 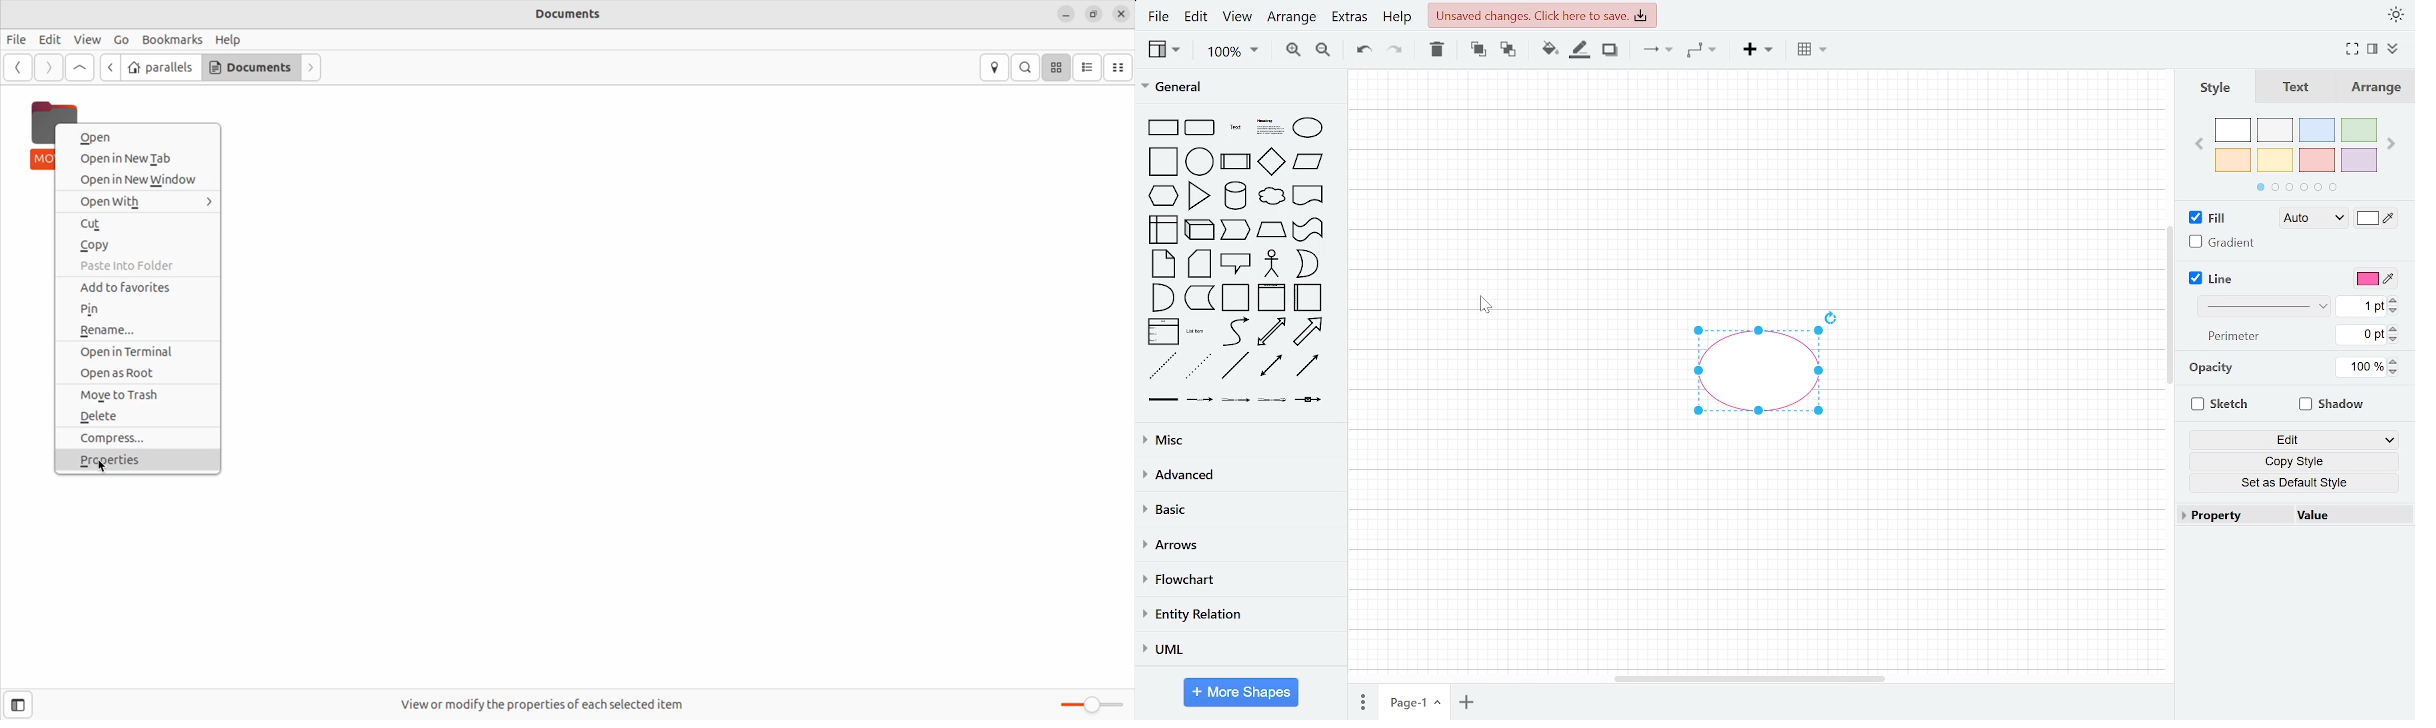 What do you see at coordinates (1273, 333) in the screenshot?
I see `bidirectional arrow` at bounding box center [1273, 333].